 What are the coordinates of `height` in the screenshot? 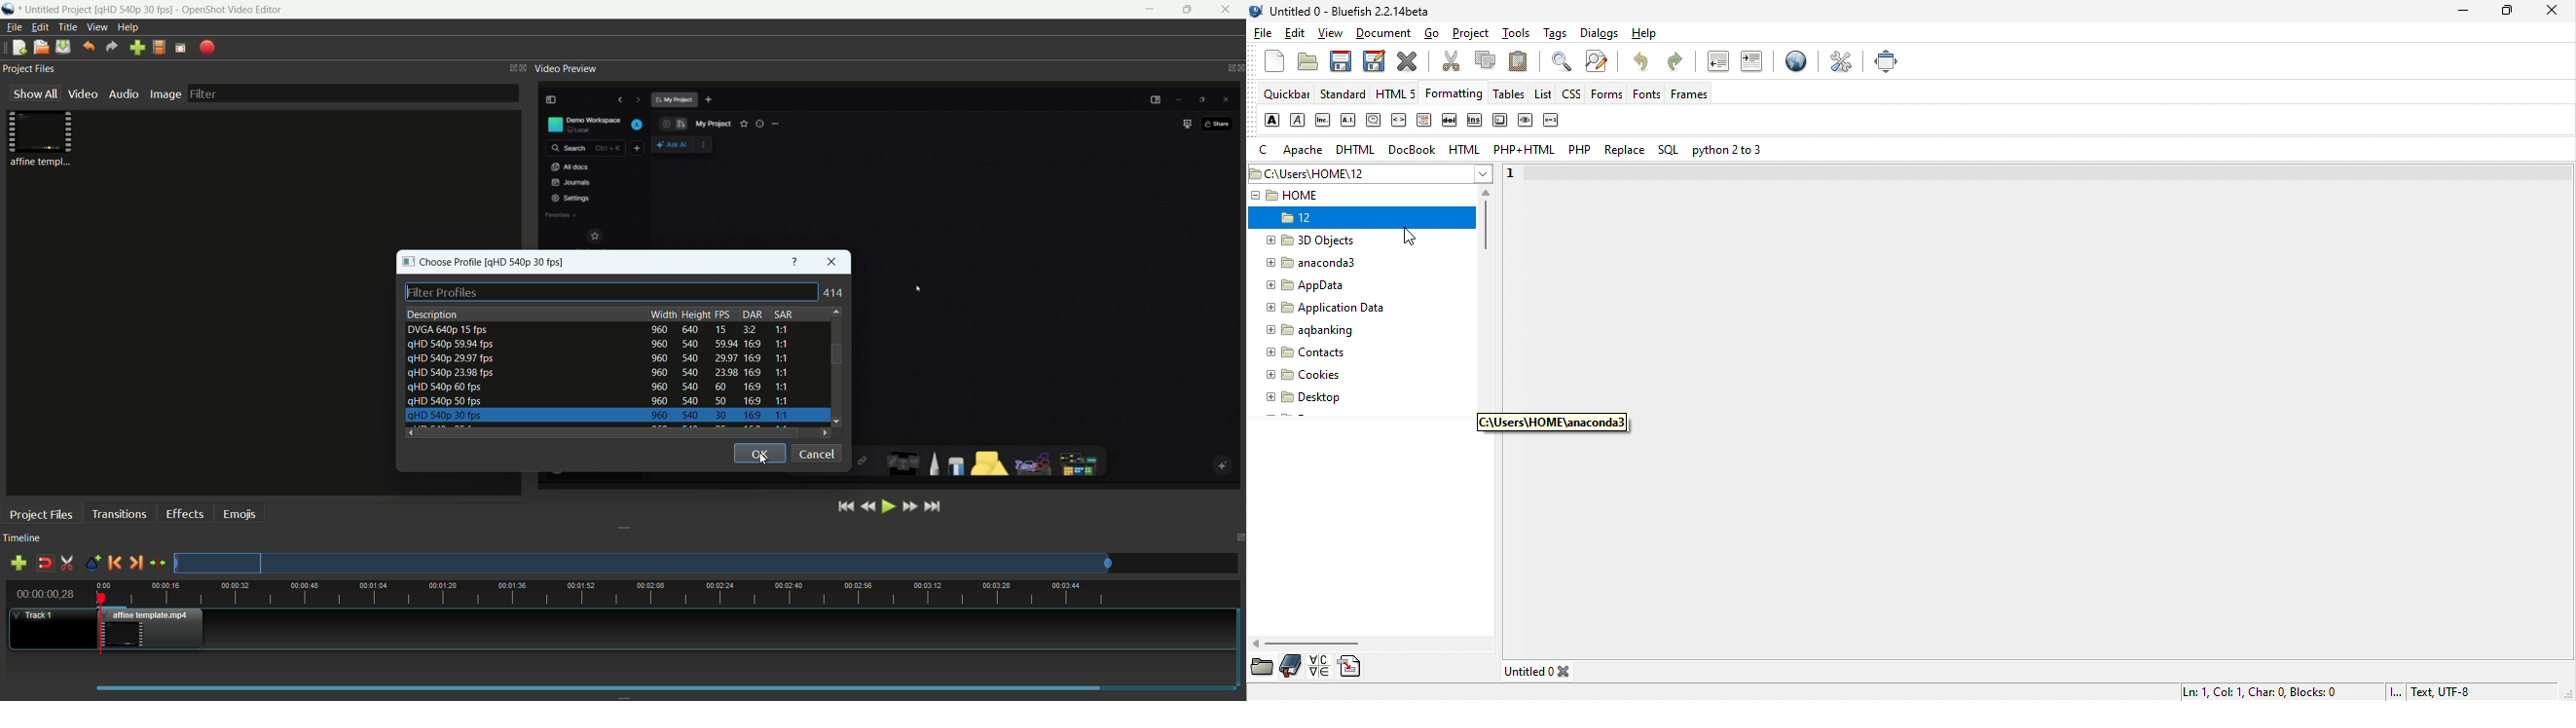 It's located at (696, 314).